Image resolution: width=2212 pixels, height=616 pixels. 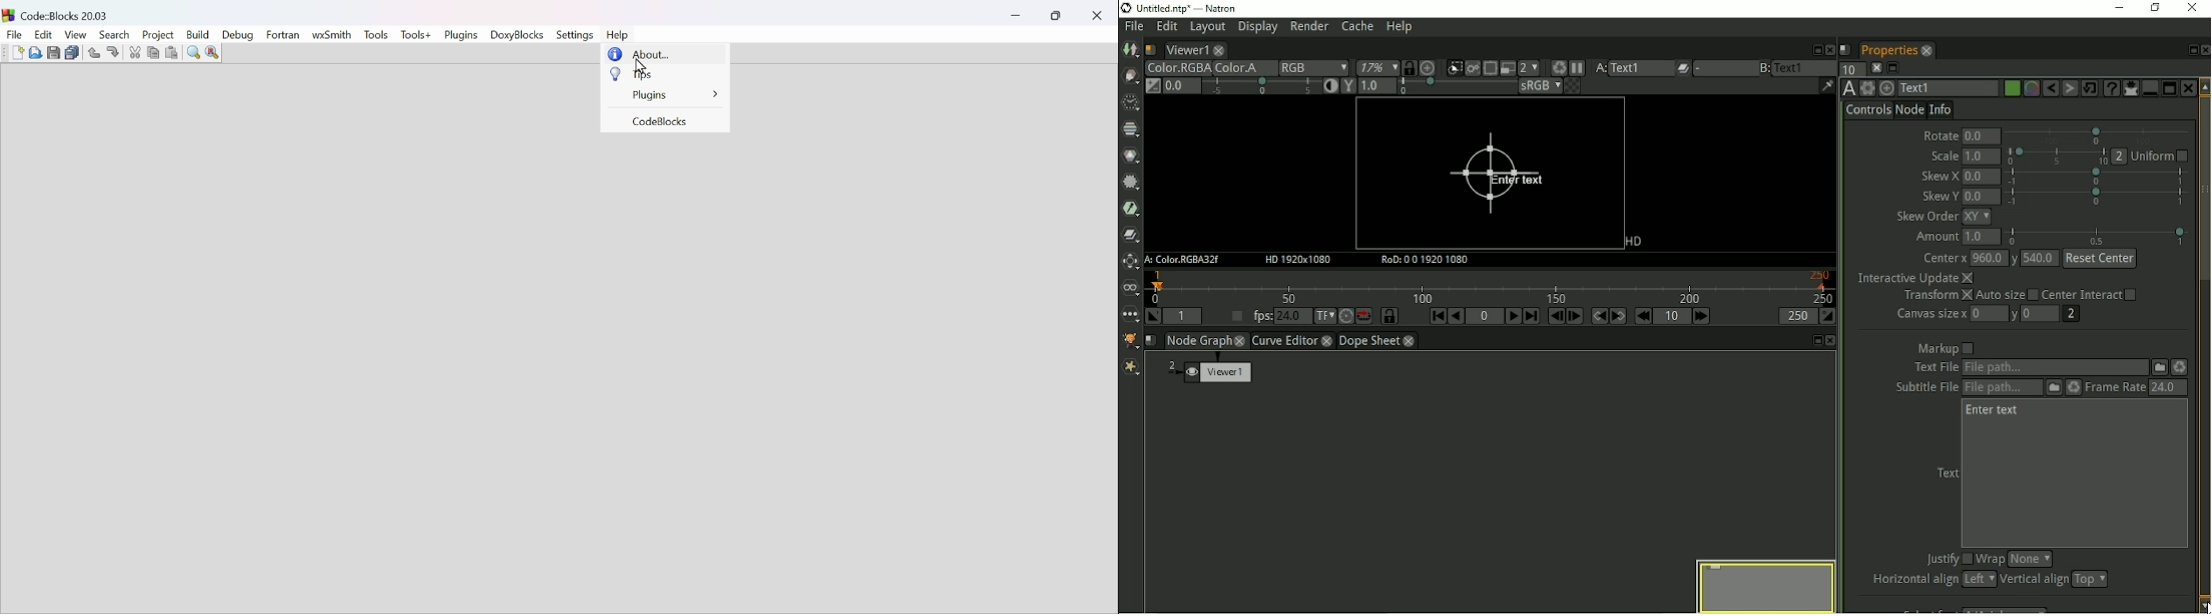 What do you see at coordinates (334, 34) in the screenshot?
I see `w X Smith` at bounding box center [334, 34].